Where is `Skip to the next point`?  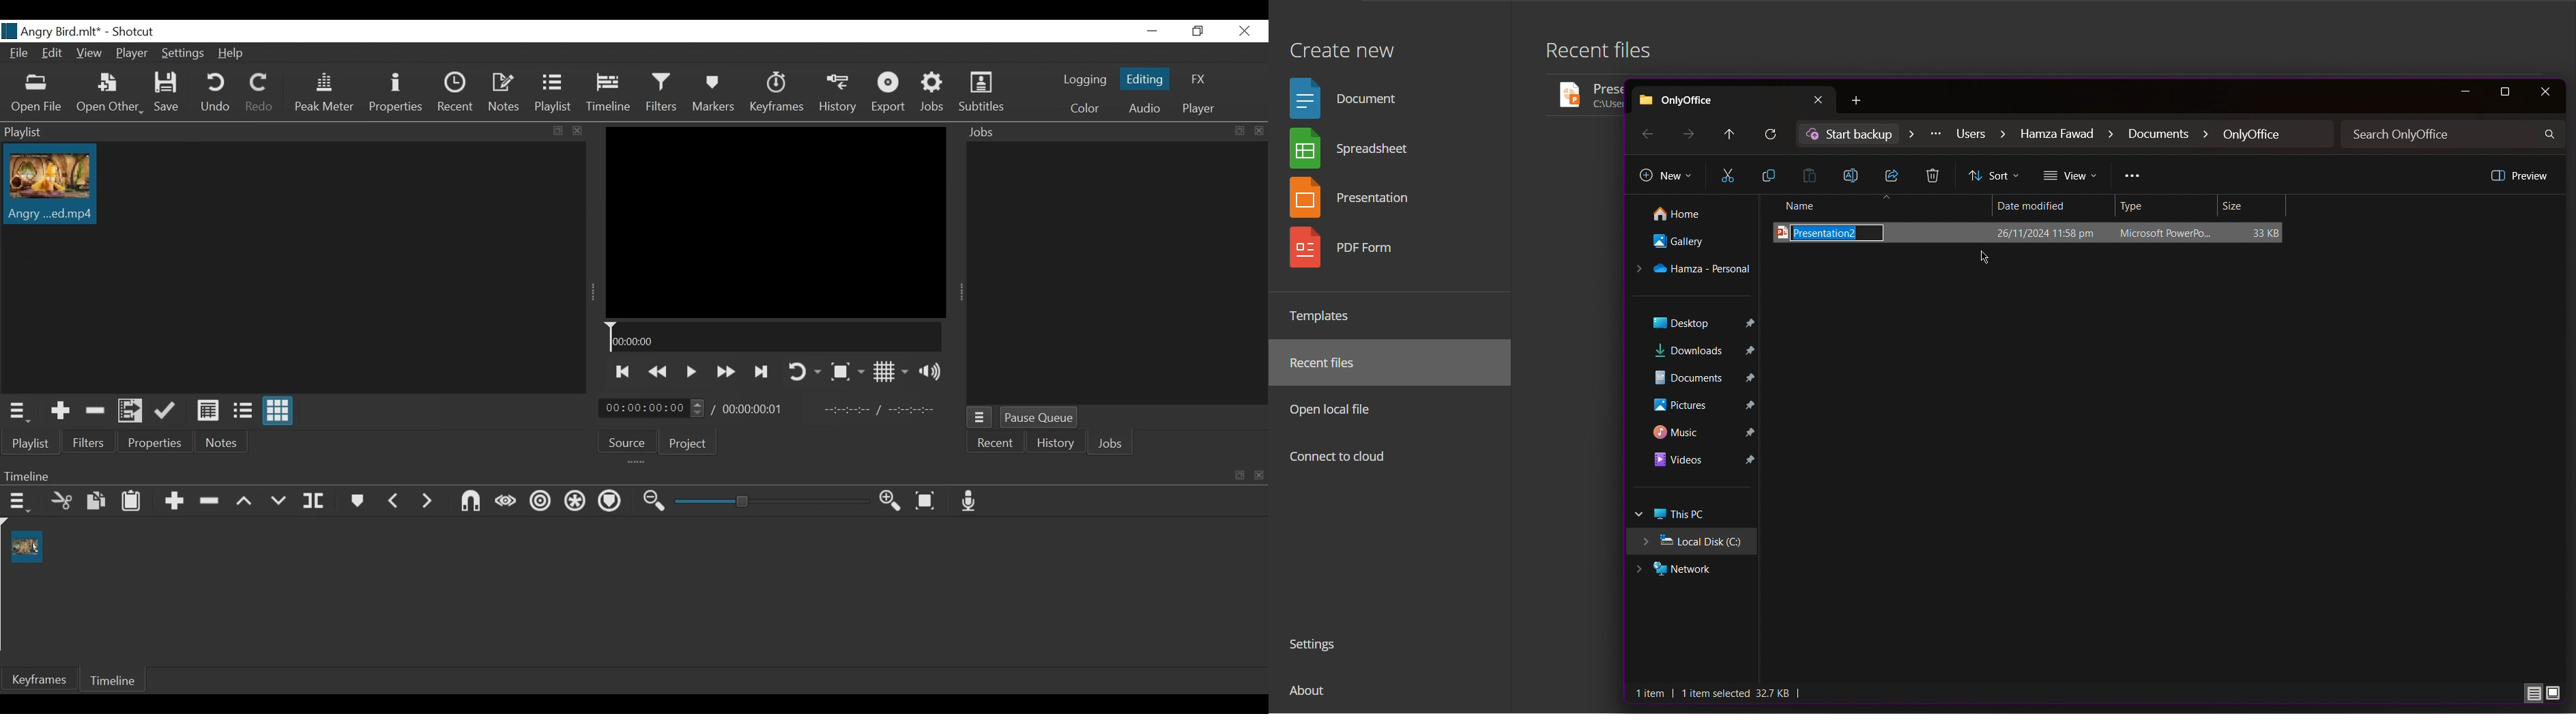
Skip to the next point is located at coordinates (621, 373).